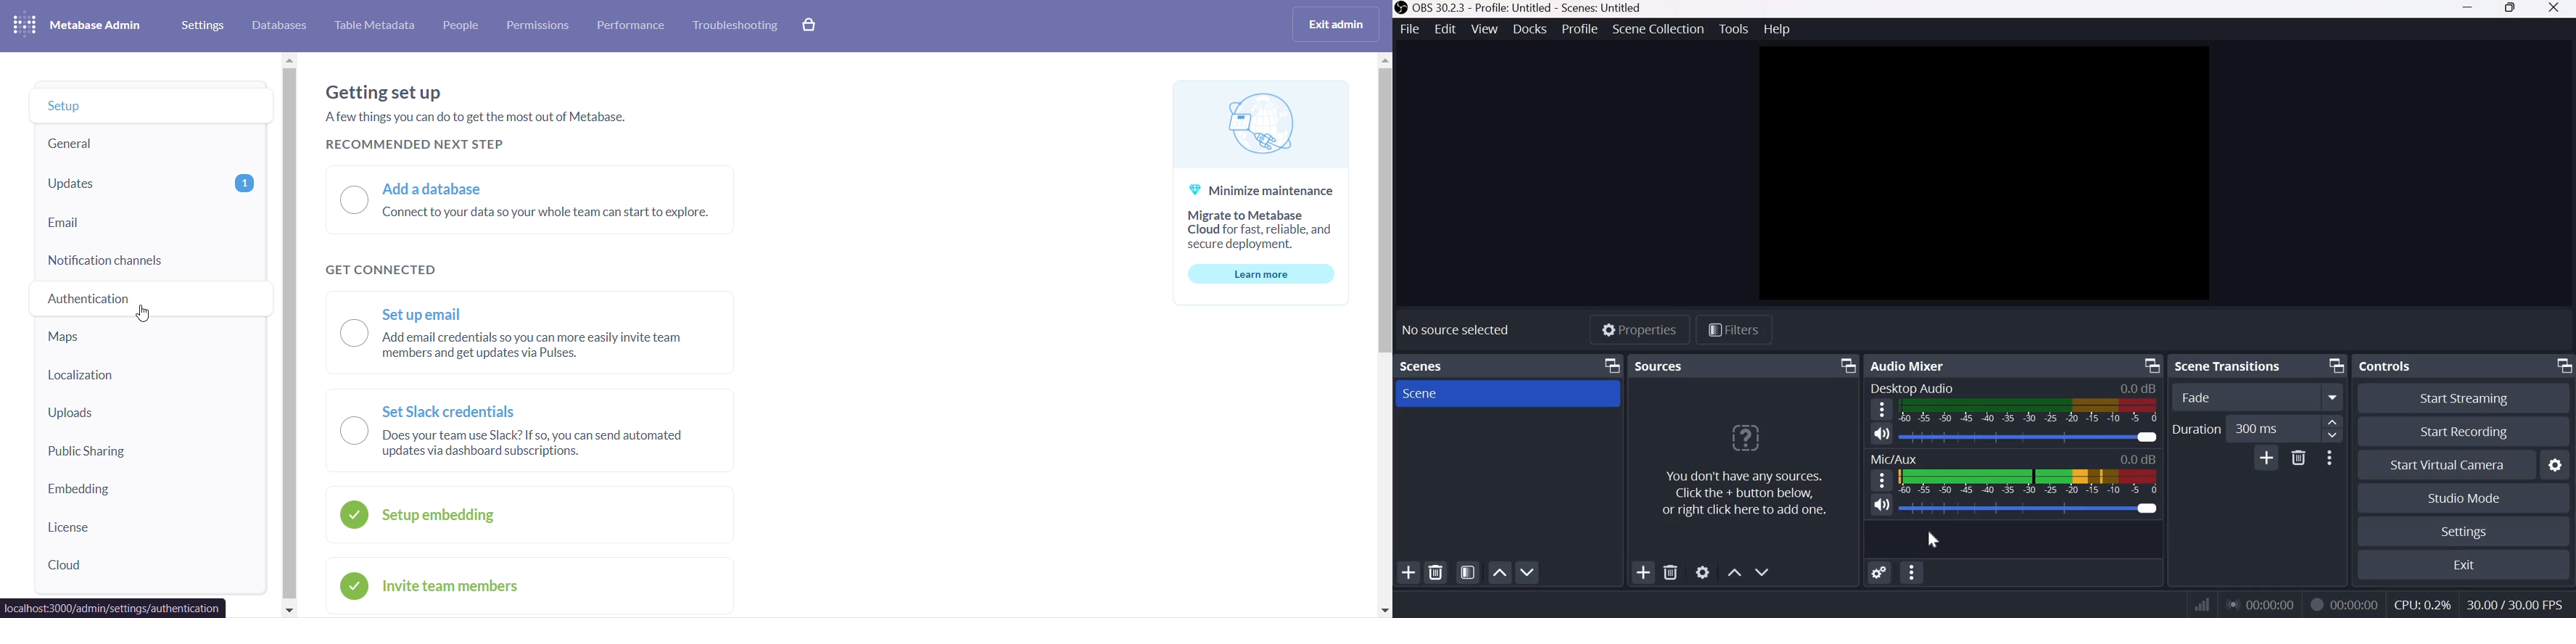 The height and width of the screenshot is (644, 2576). Describe the element at coordinates (1661, 366) in the screenshot. I see `Sources` at that location.